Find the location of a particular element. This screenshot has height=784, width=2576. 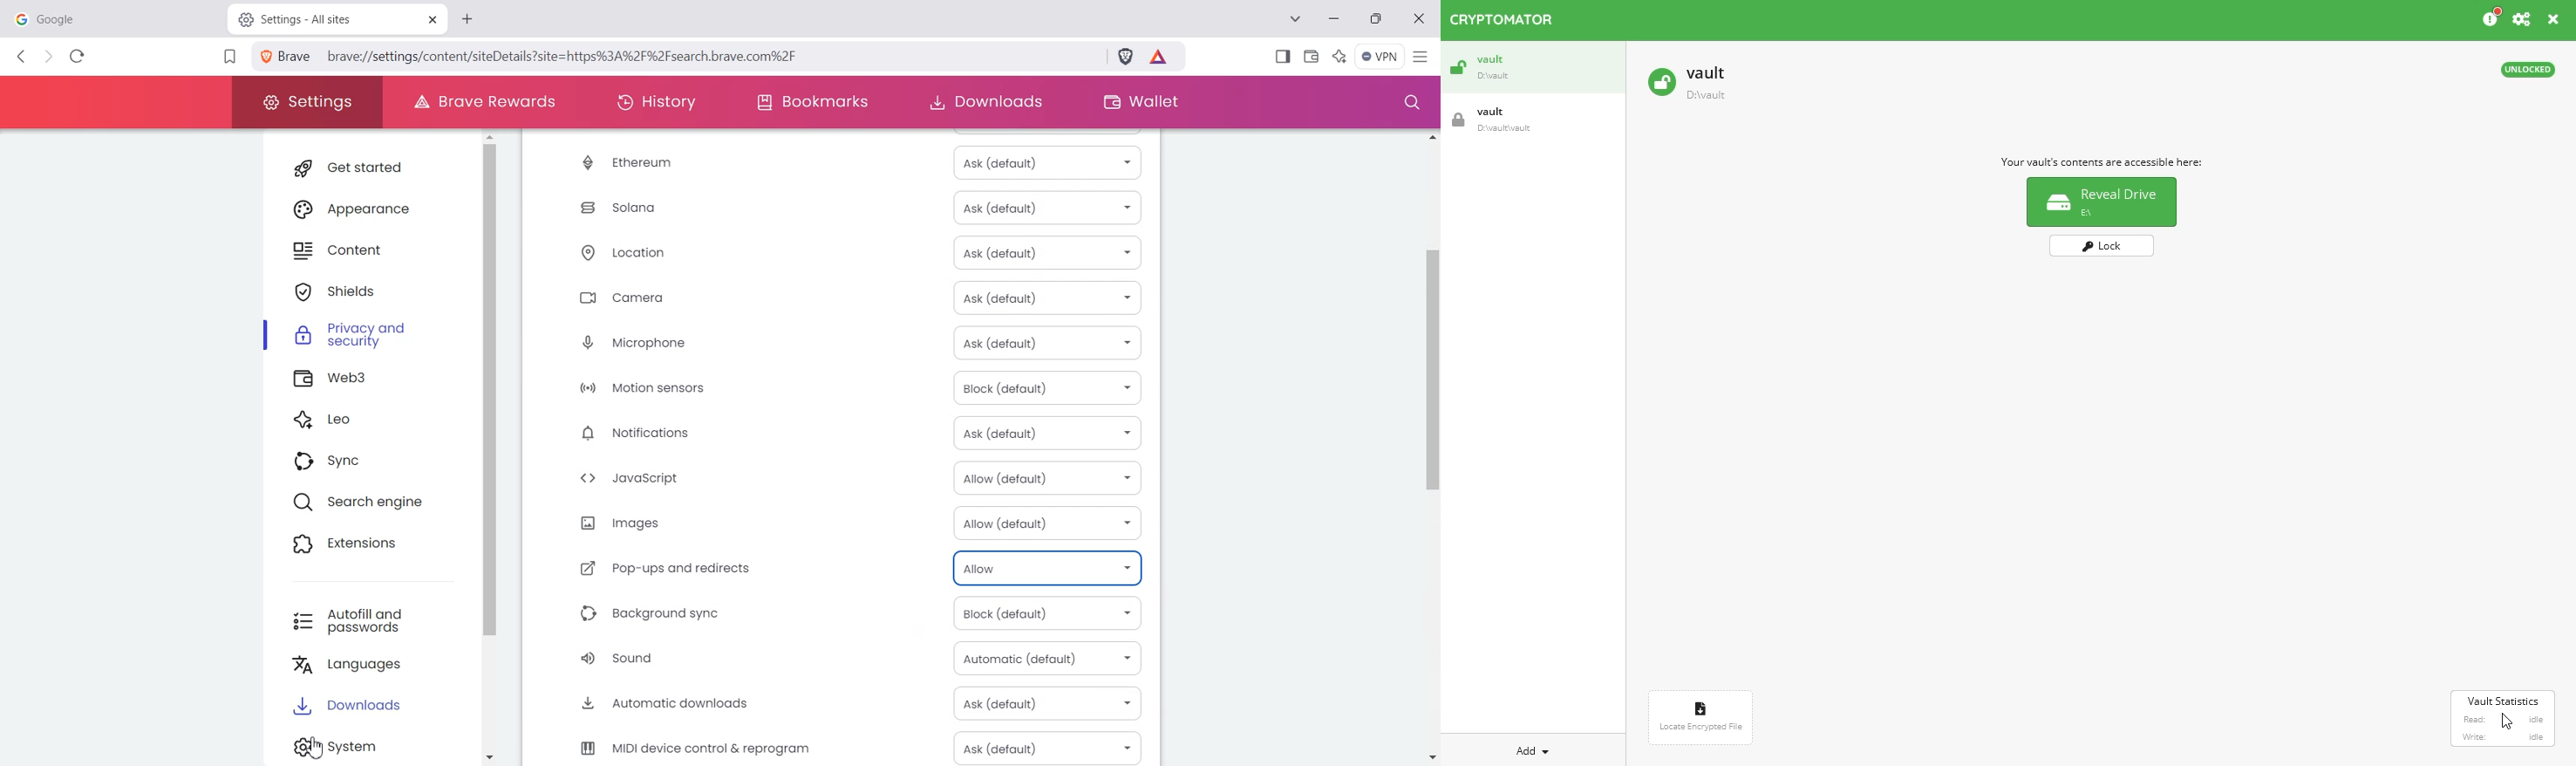

Sync is located at coordinates (369, 463).